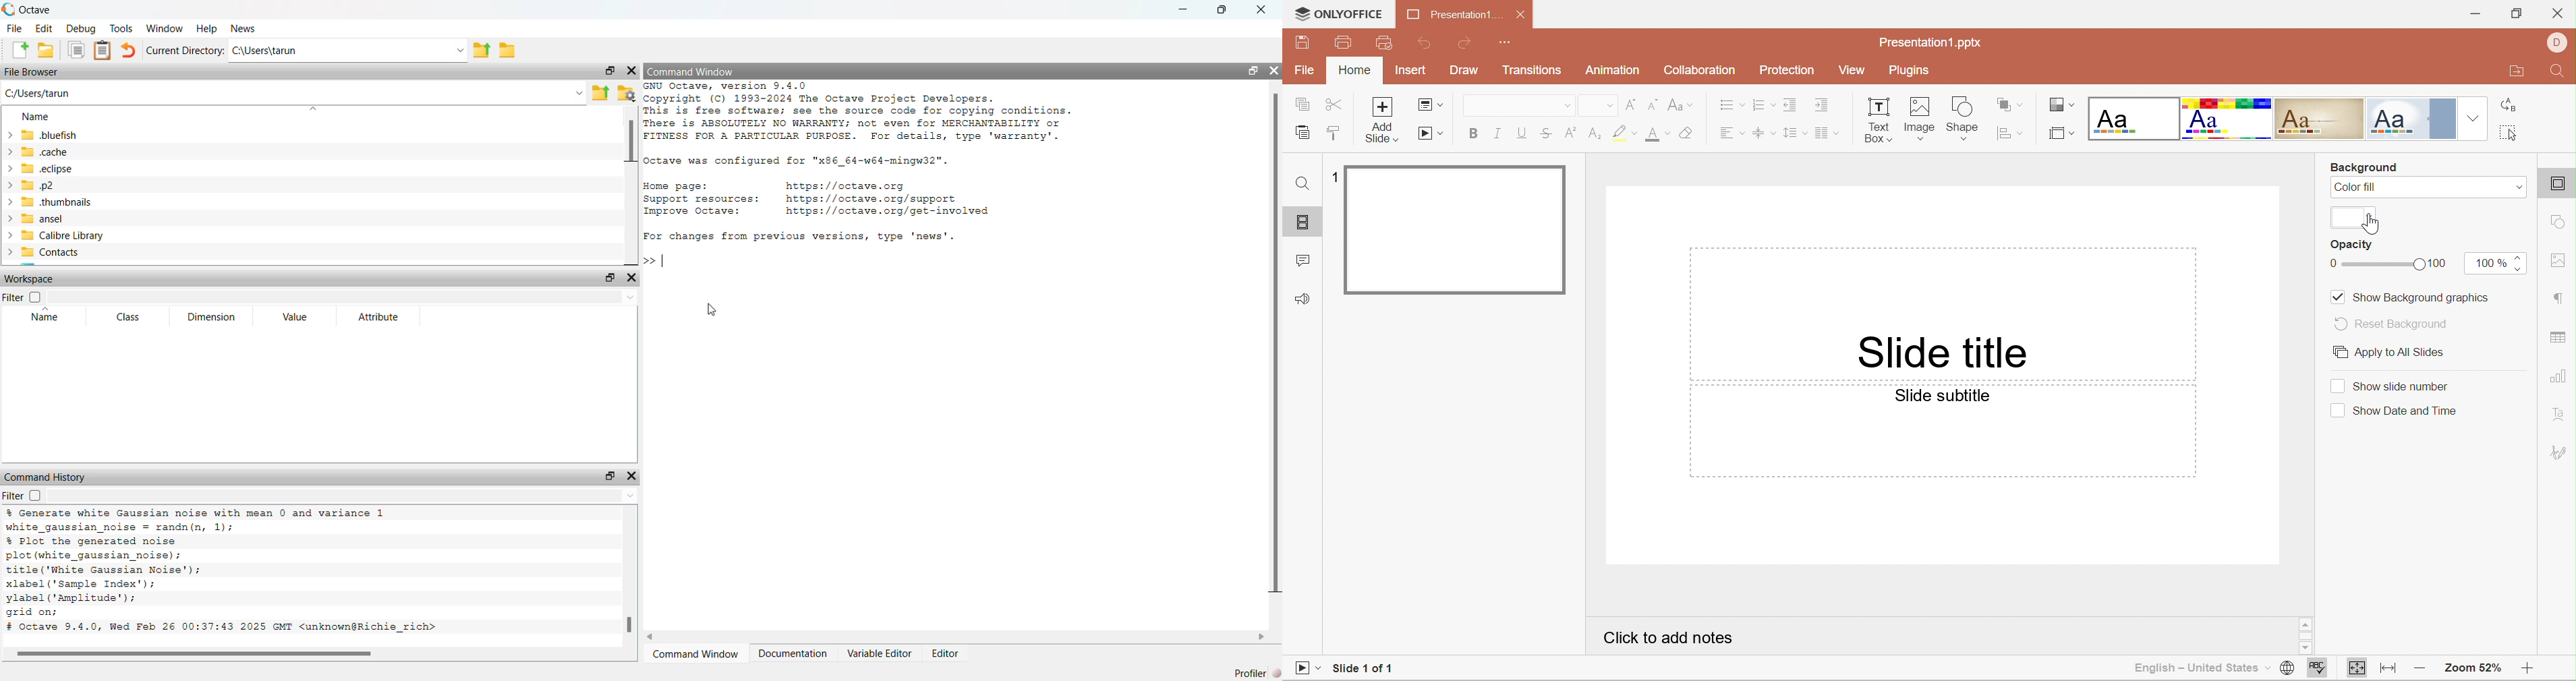  What do you see at coordinates (2473, 116) in the screenshot?
I see `Drop Down` at bounding box center [2473, 116].